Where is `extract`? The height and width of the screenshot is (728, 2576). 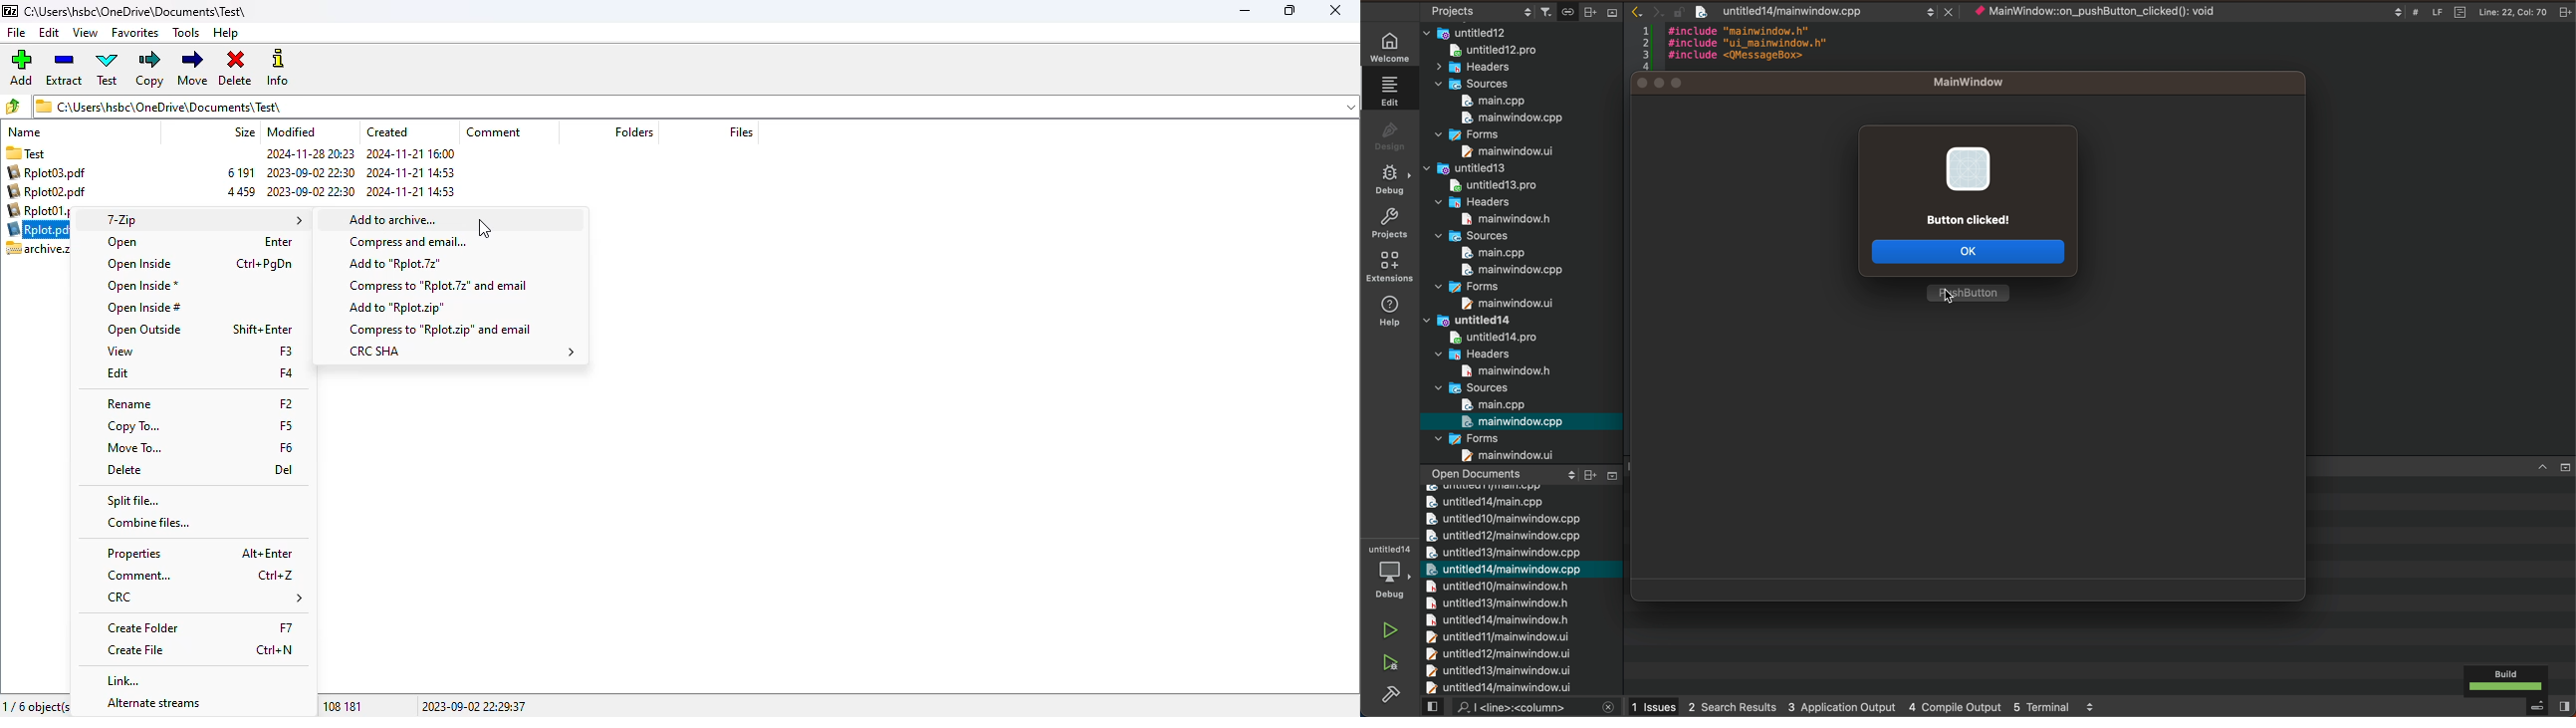
extract is located at coordinates (64, 68).